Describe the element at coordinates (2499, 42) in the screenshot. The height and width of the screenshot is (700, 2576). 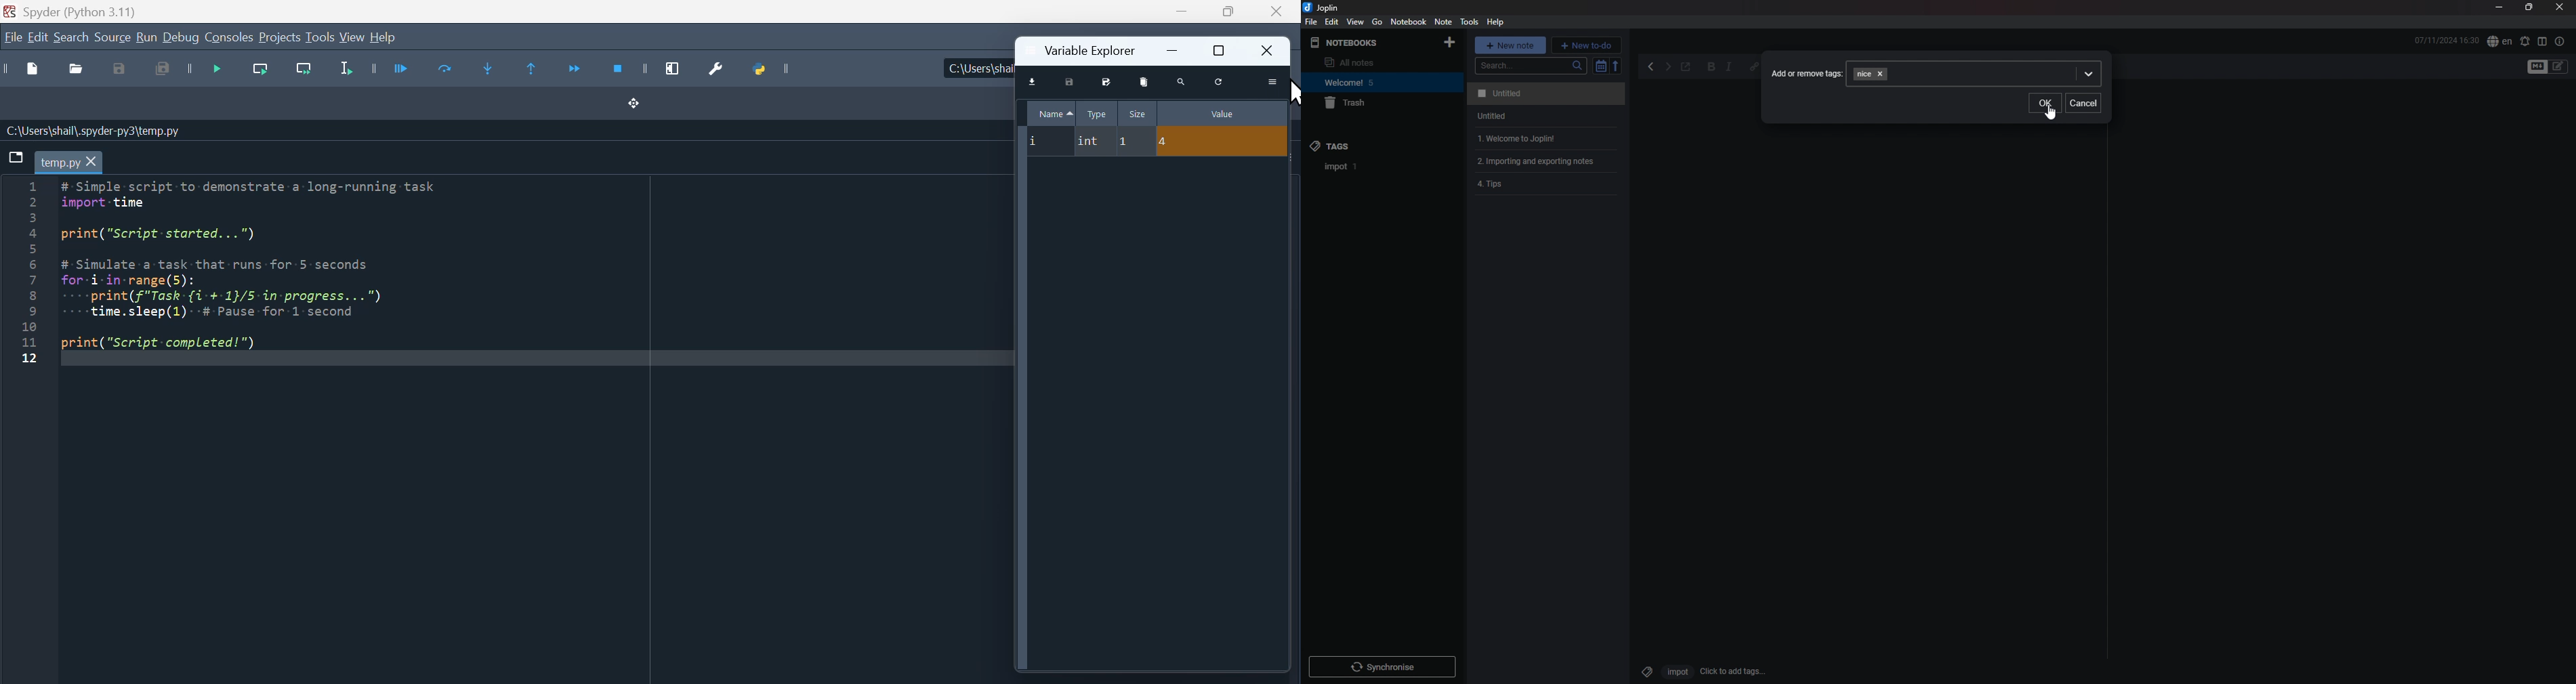
I see `spell check` at that location.